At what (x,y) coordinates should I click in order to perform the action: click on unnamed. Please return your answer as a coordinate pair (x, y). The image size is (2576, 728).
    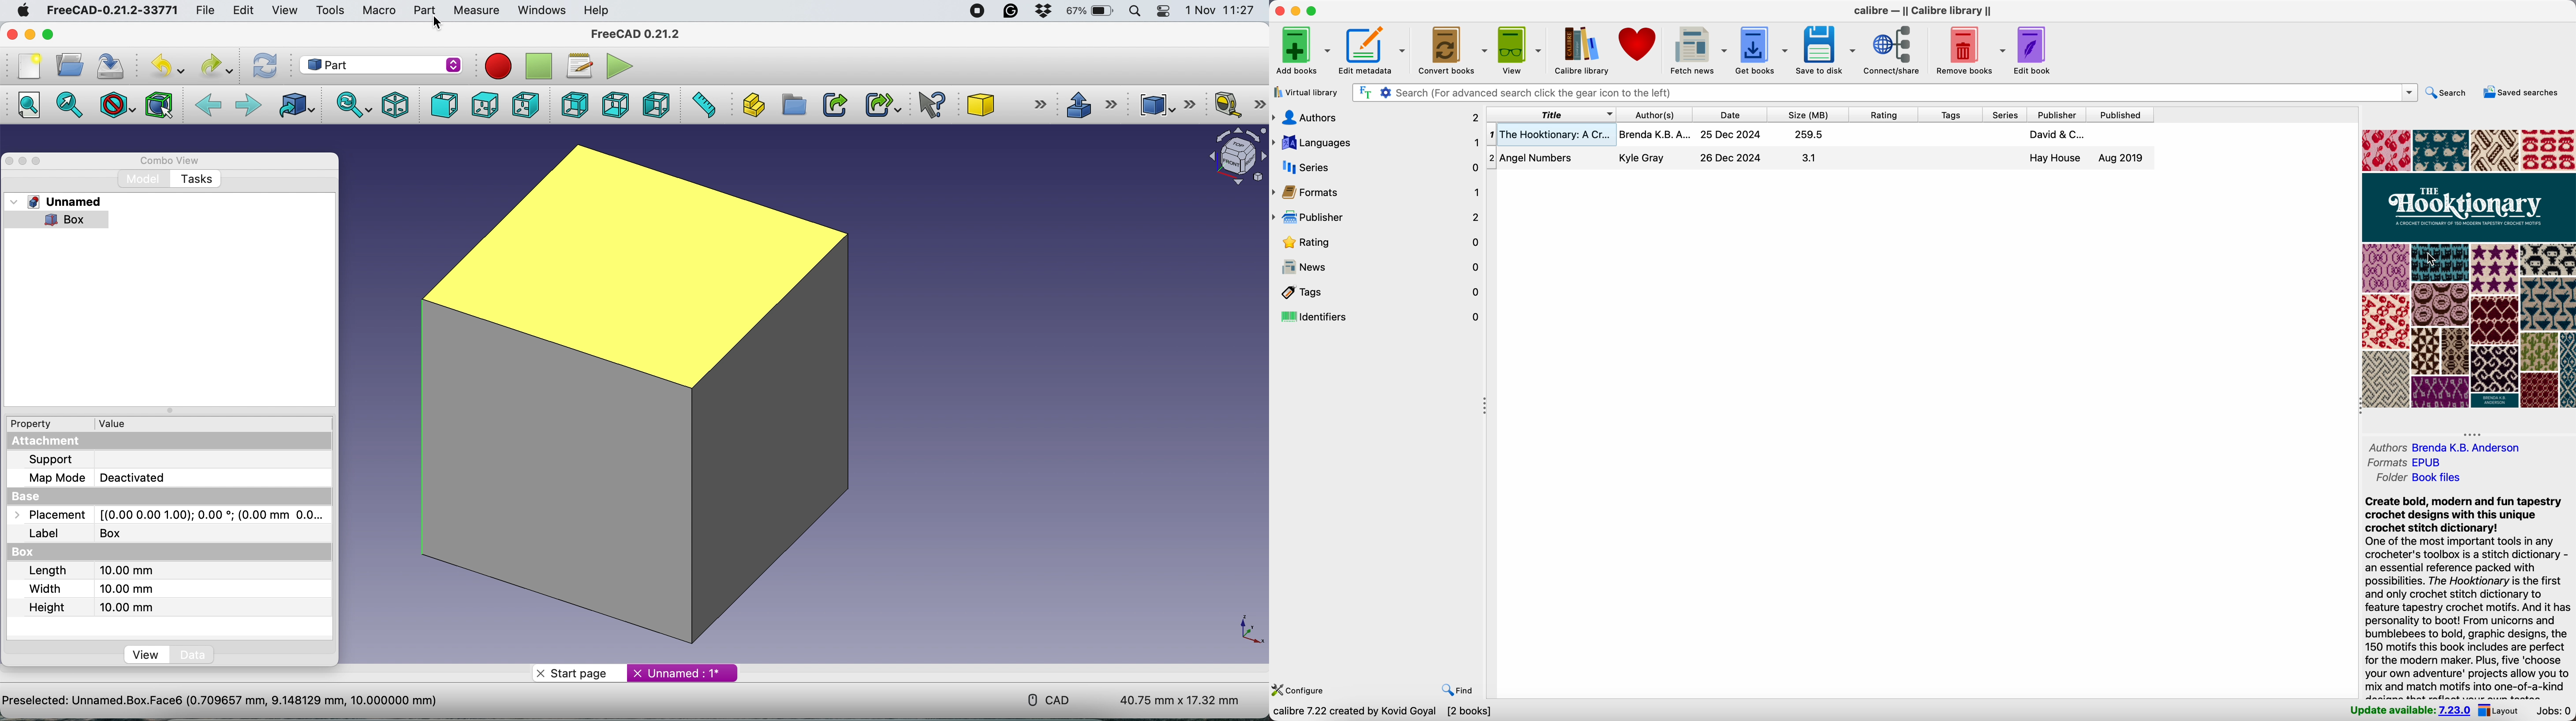
    Looking at the image, I should click on (675, 673).